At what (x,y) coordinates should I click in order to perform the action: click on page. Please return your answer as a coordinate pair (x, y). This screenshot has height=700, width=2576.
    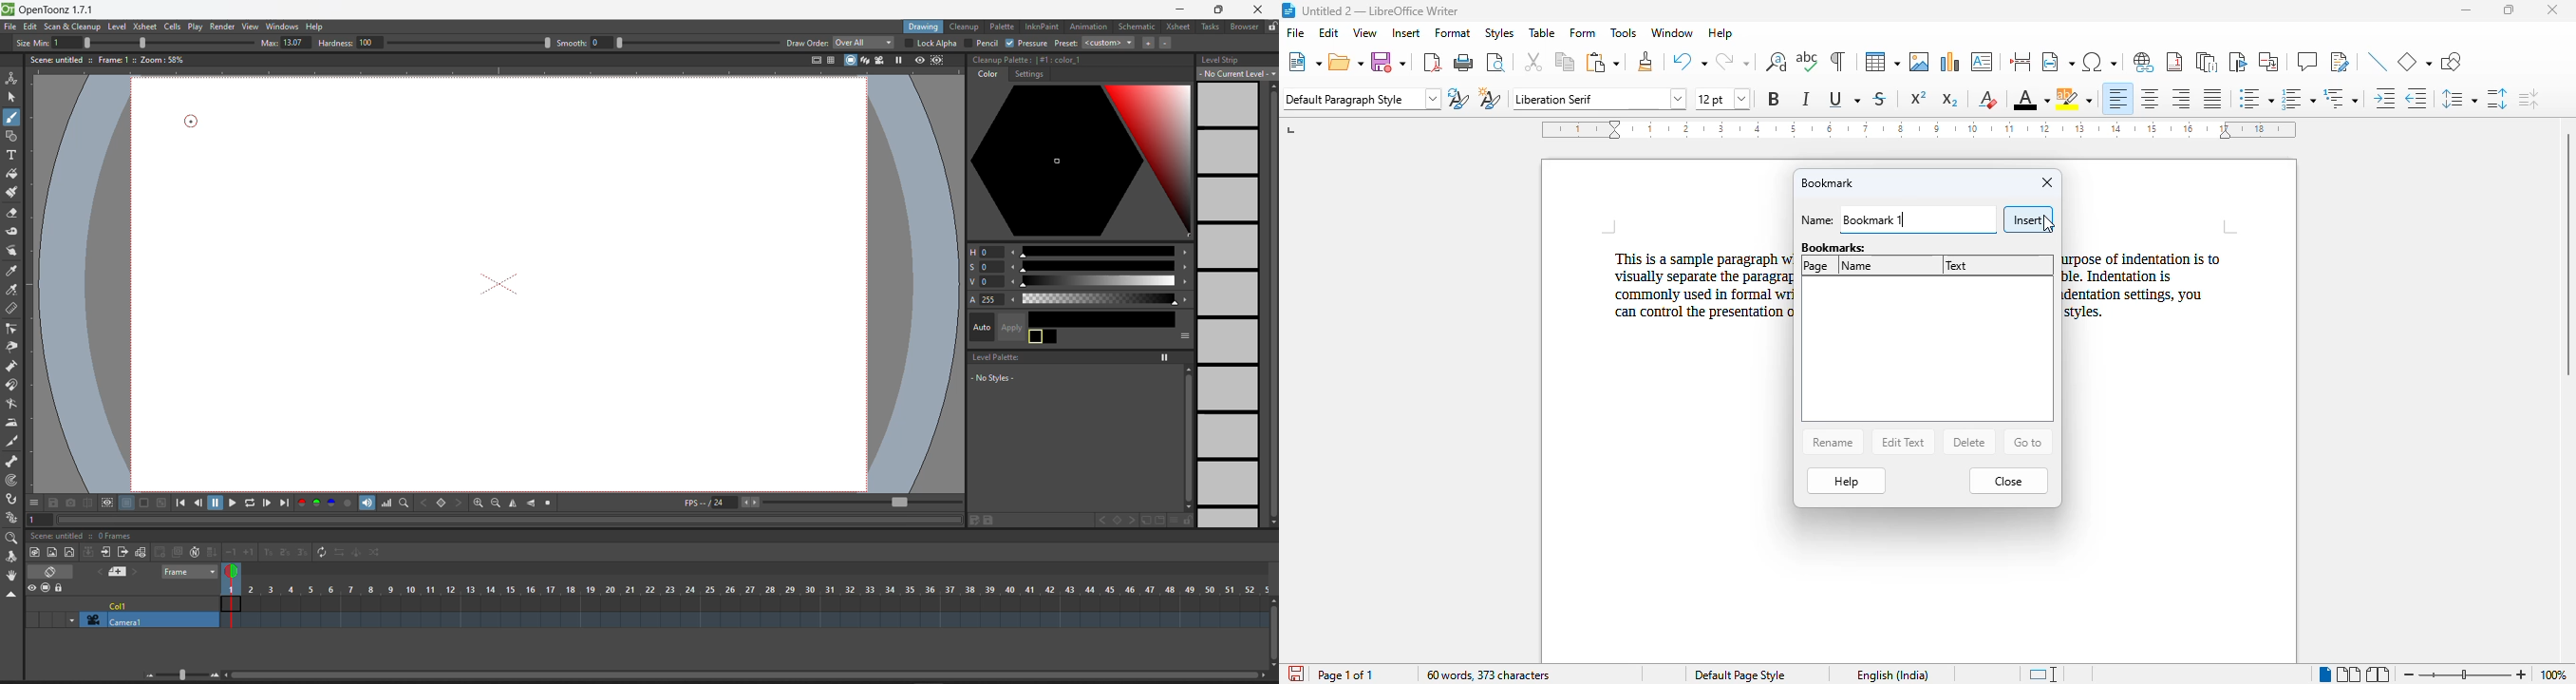
    Looking at the image, I should click on (1816, 266).